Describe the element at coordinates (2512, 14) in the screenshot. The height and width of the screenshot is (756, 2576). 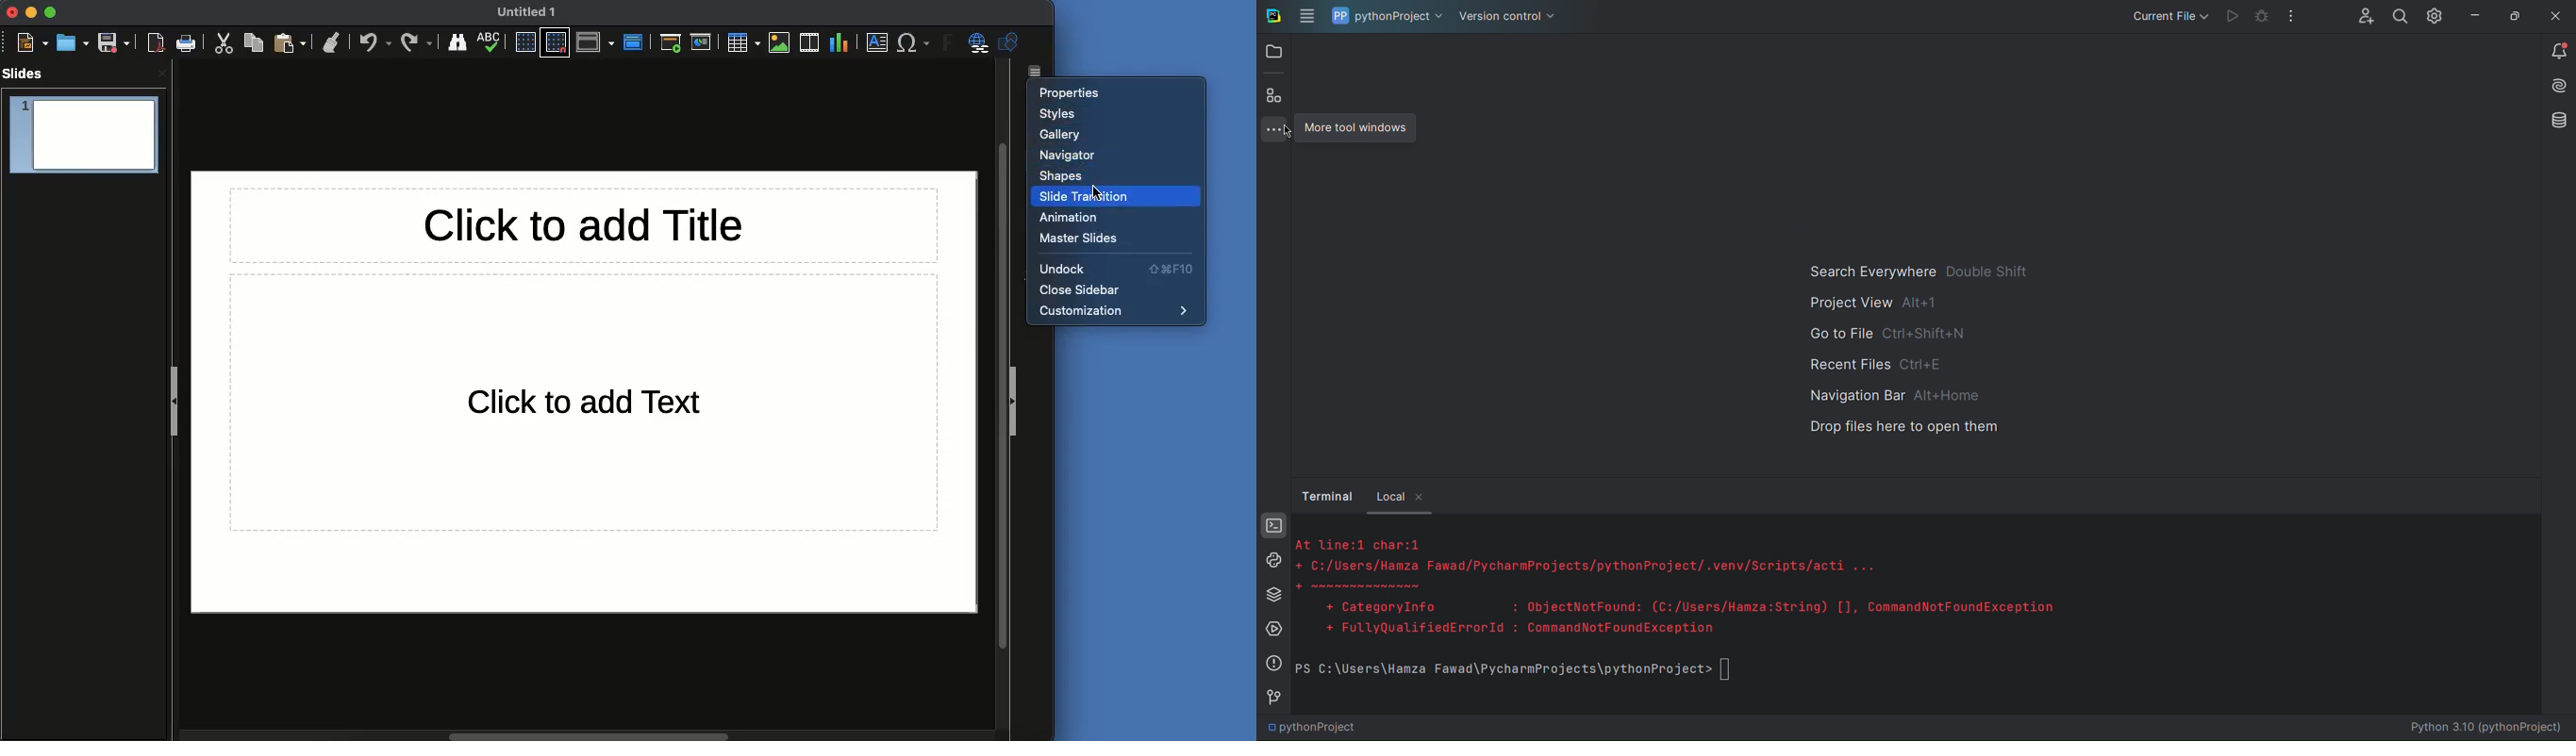
I see `Maximize` at that location.